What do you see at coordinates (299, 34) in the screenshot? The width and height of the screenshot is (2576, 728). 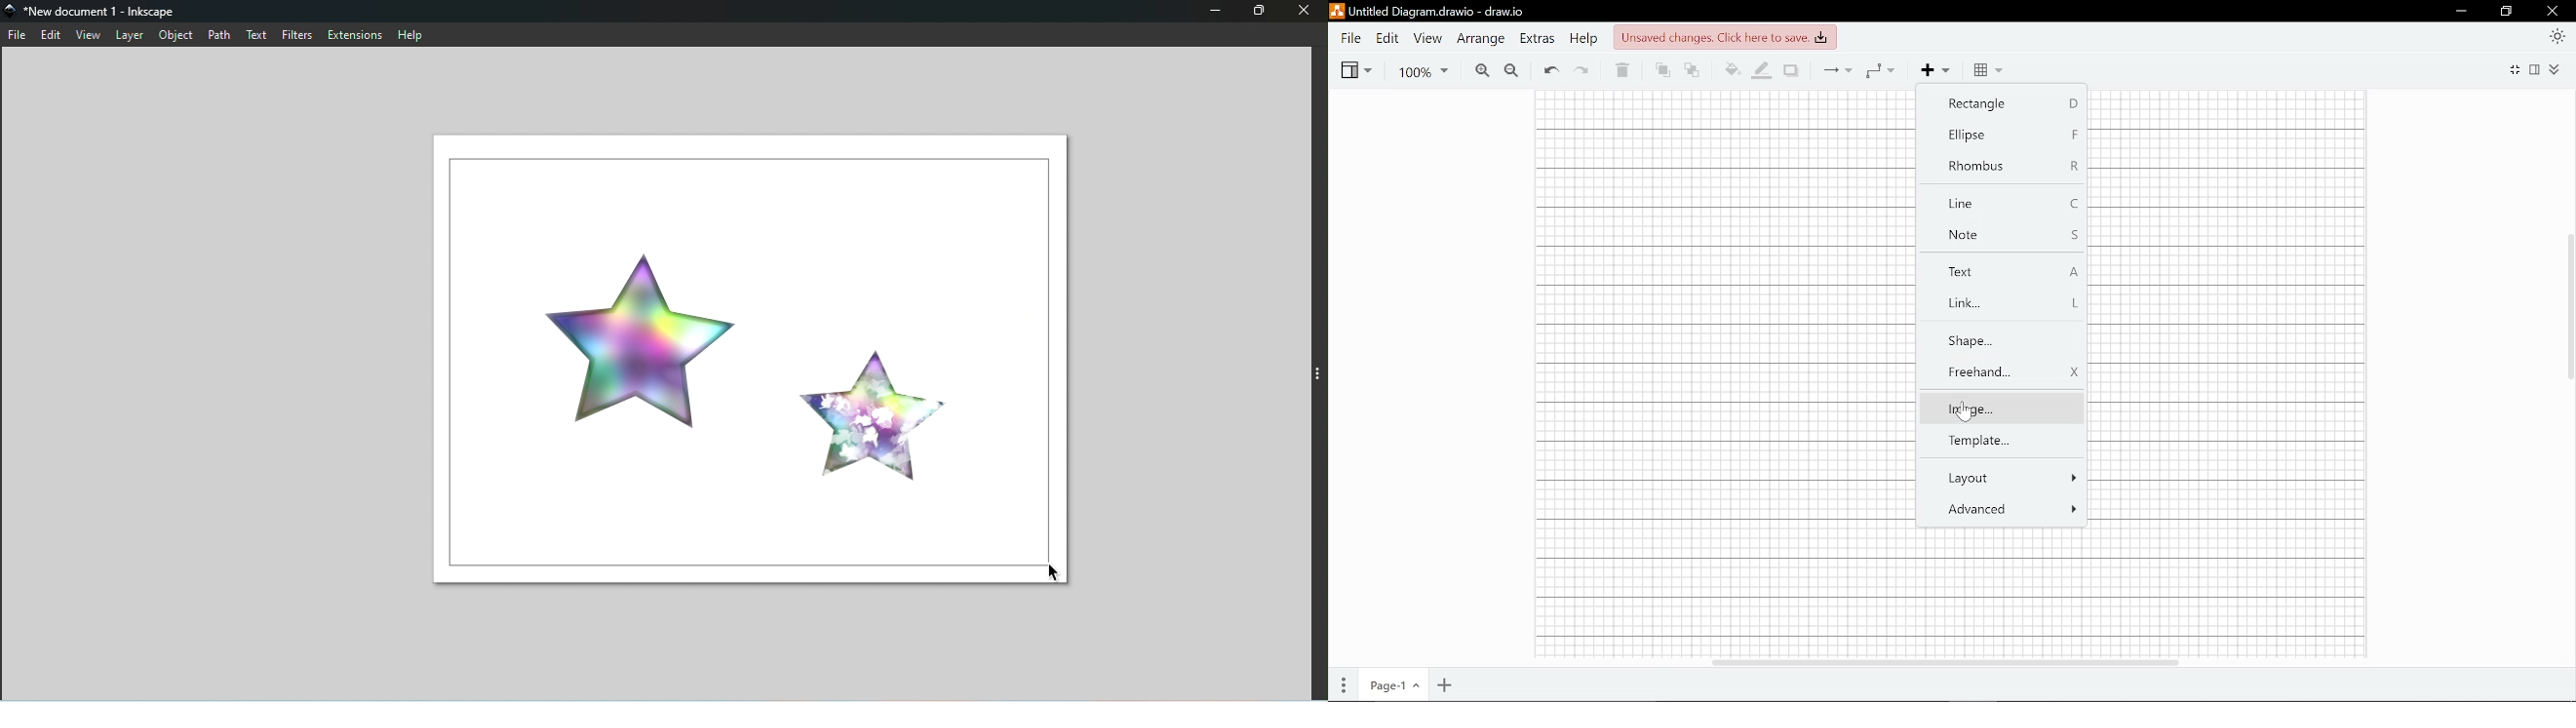 I see `Filters` at bounding box center [299, 34].